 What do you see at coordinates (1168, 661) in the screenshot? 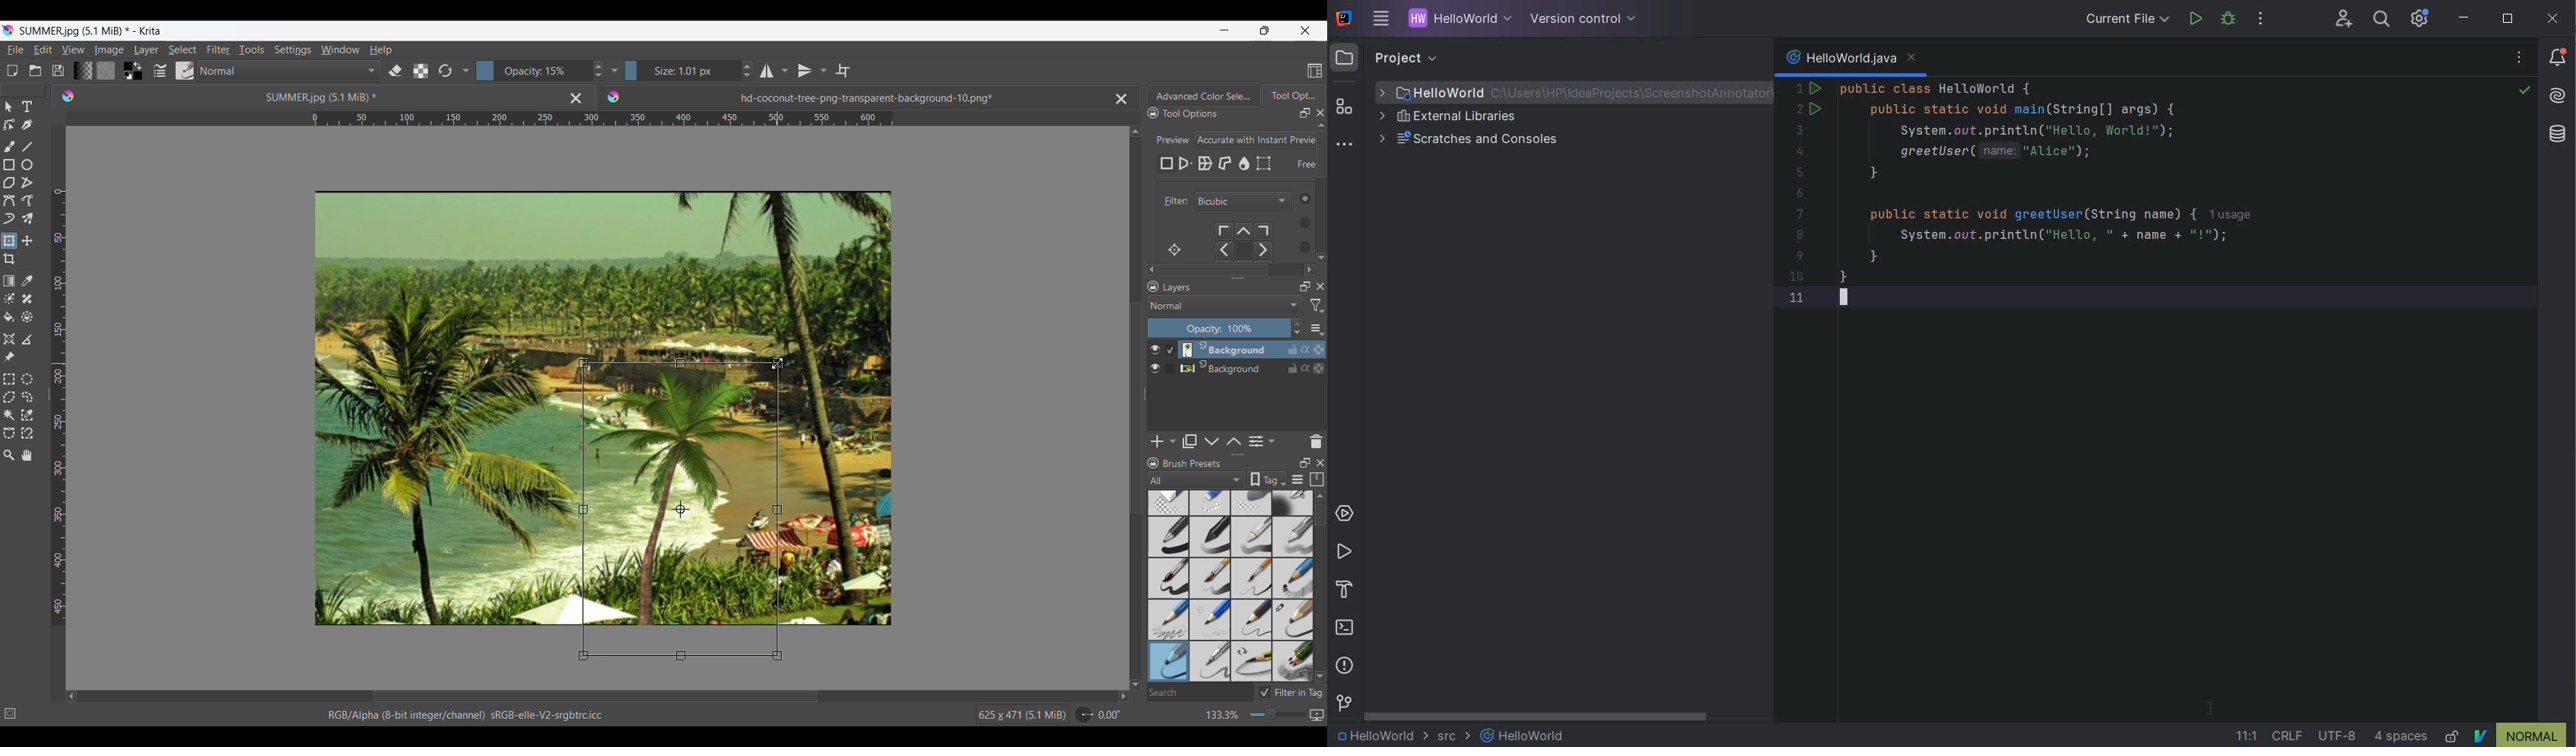
I see `pencil 4 - soft` at bounding box center [1168, 661].